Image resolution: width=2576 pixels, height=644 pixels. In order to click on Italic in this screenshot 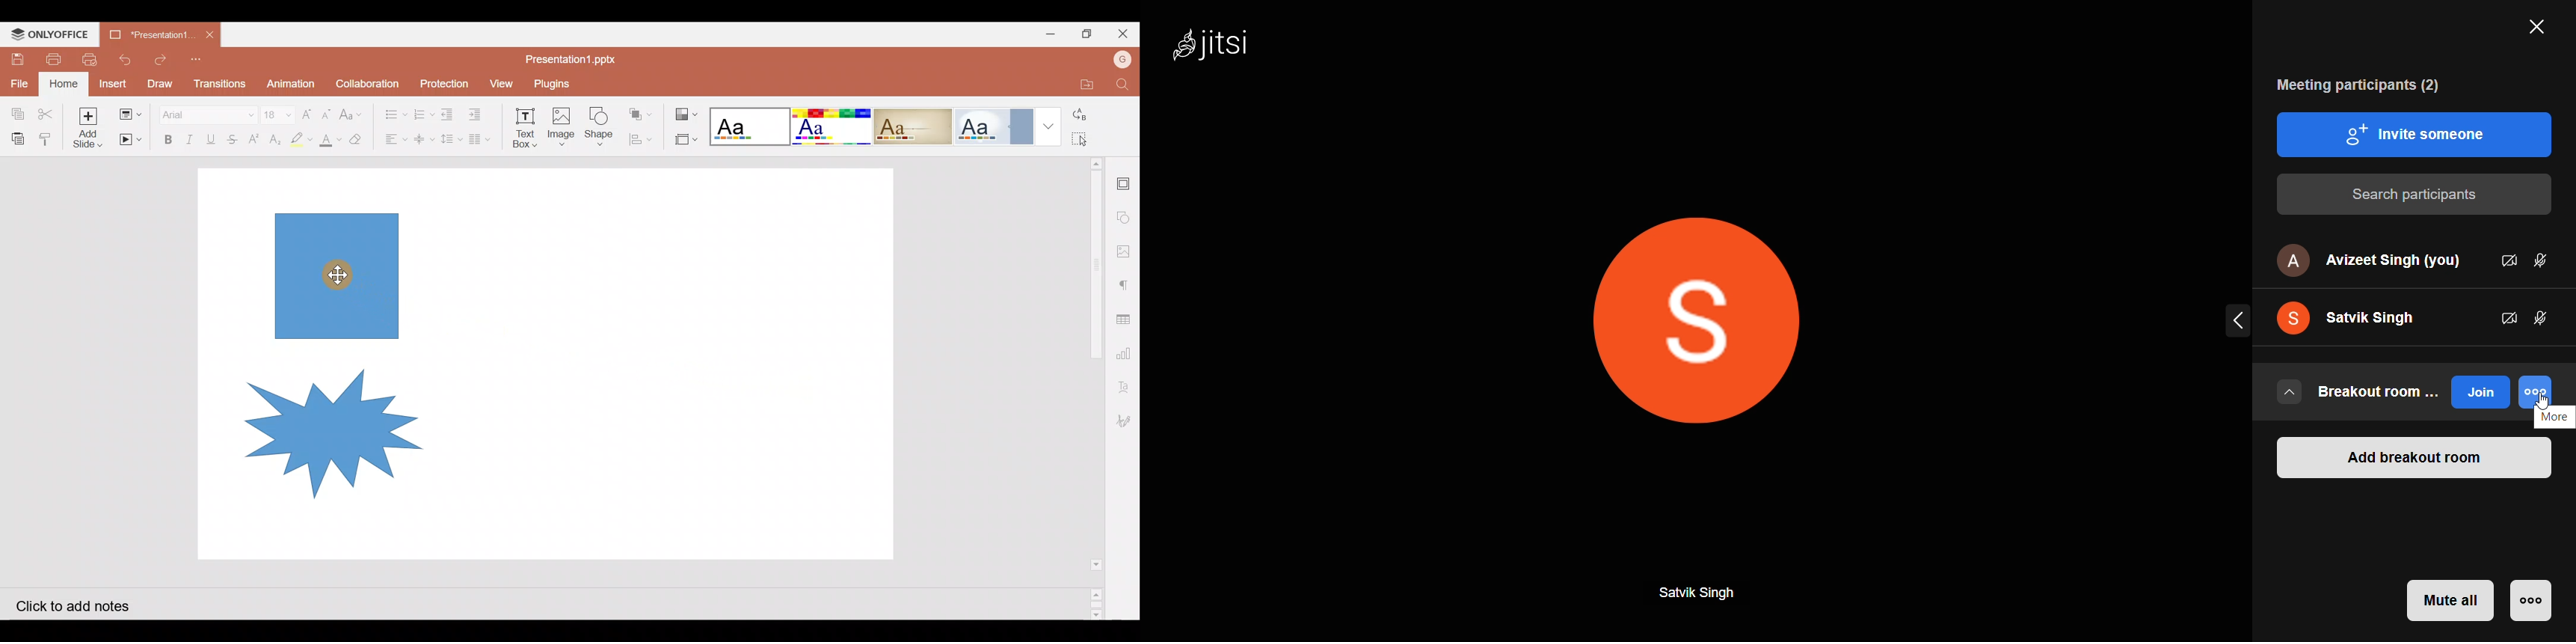, I will do `click(190, 137)`.